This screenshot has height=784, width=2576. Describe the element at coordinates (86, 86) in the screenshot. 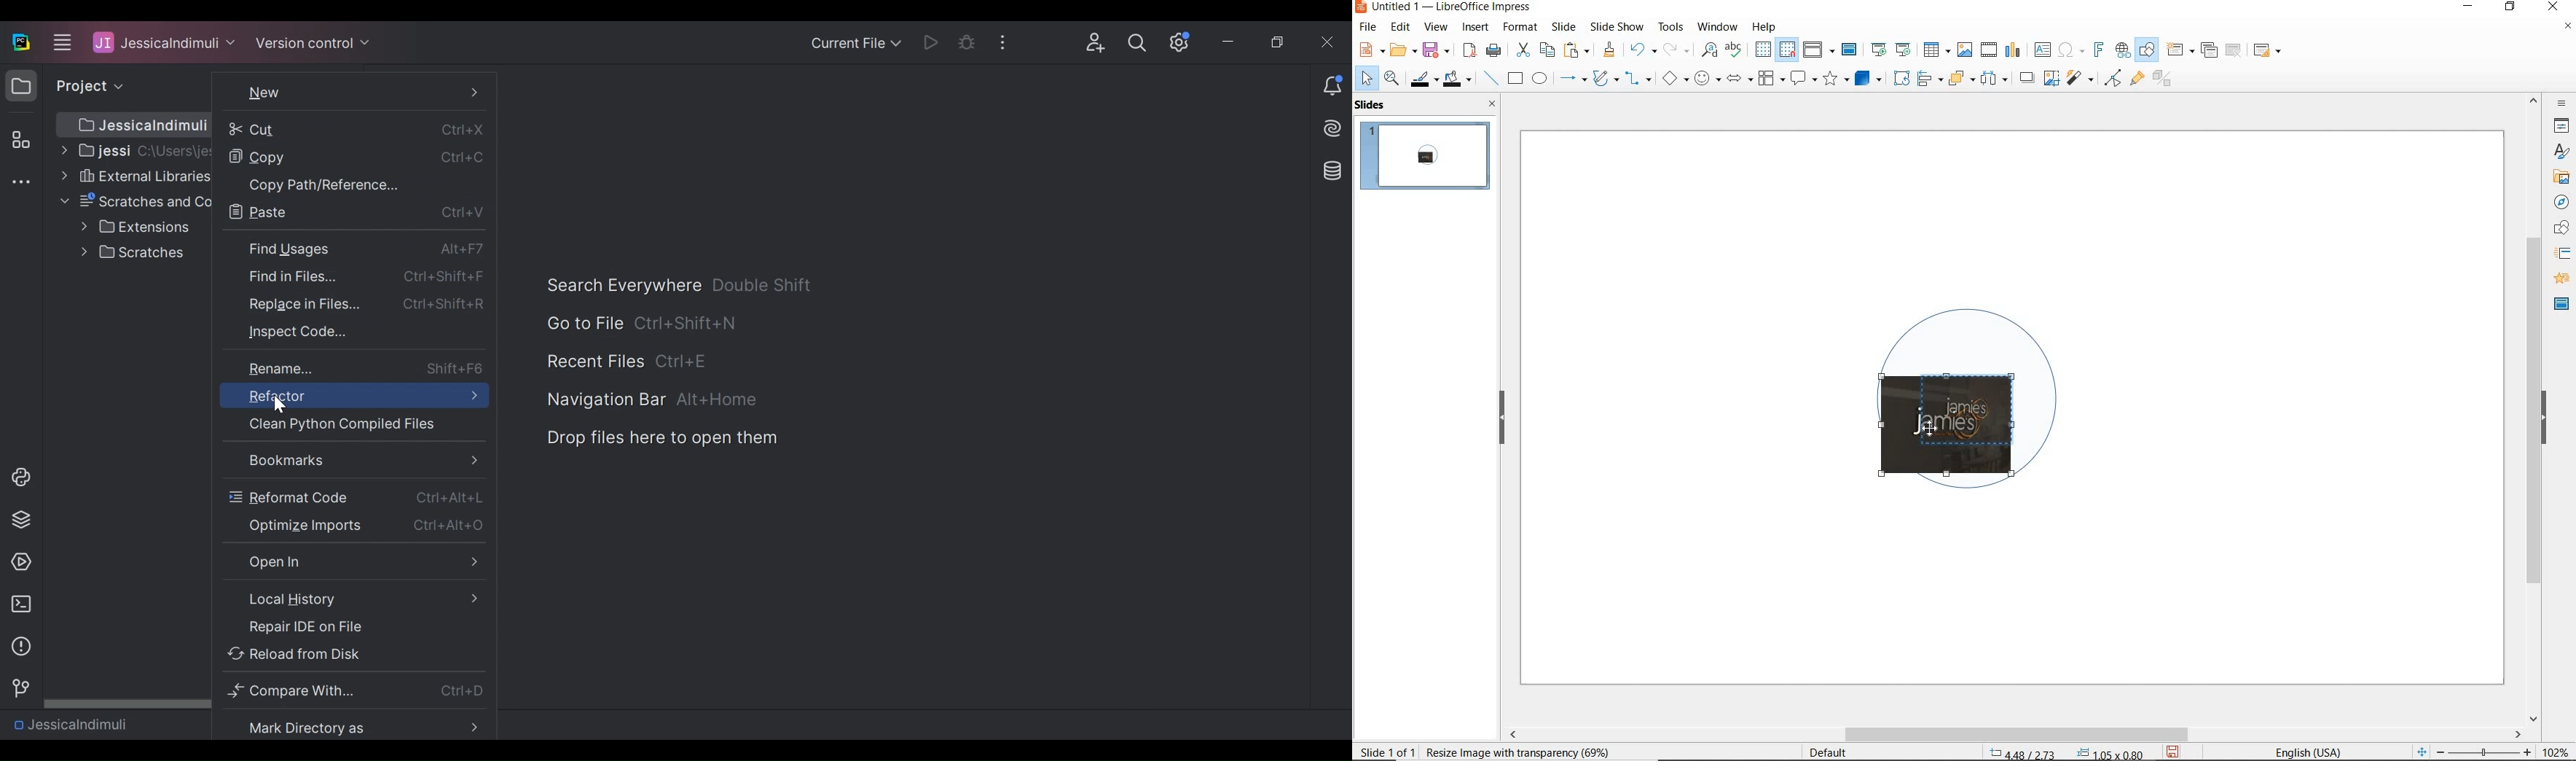

I see `project view` at that location.